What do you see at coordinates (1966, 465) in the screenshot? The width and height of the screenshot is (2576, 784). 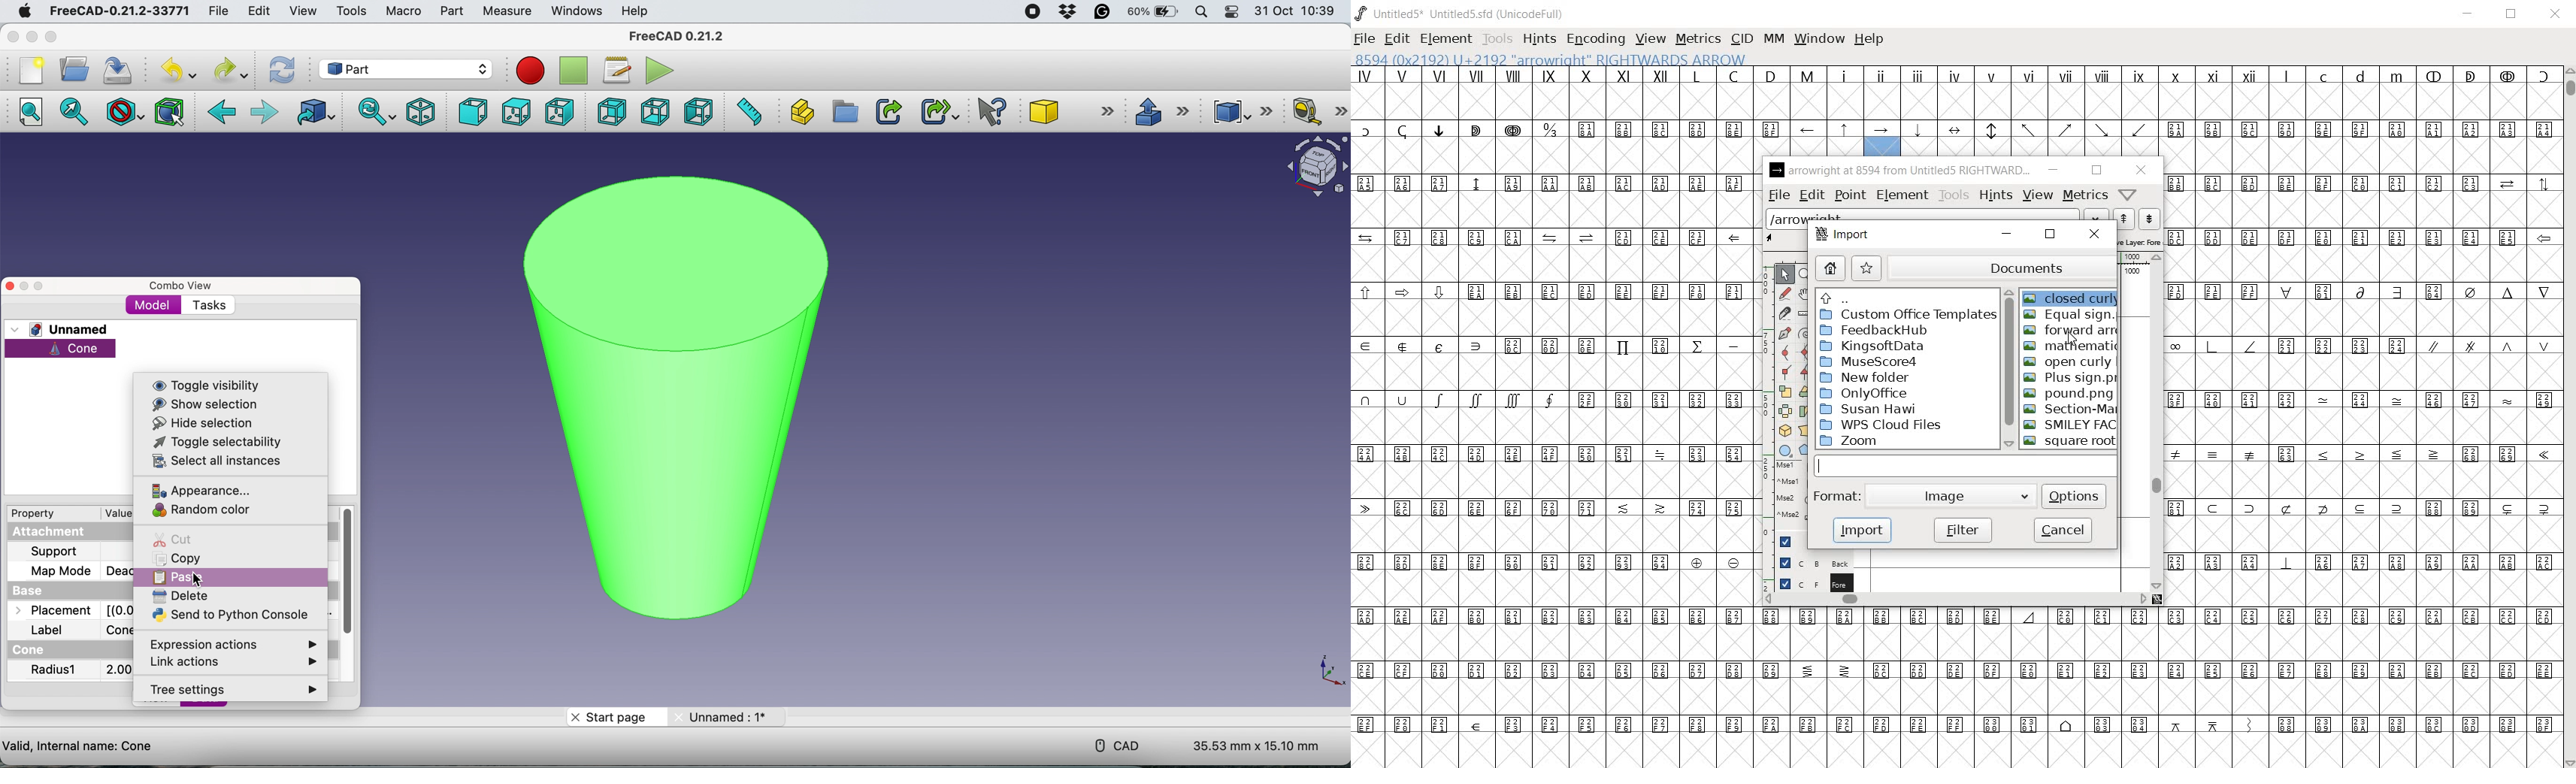 I see `input field` at bounding box center [1966, 465].